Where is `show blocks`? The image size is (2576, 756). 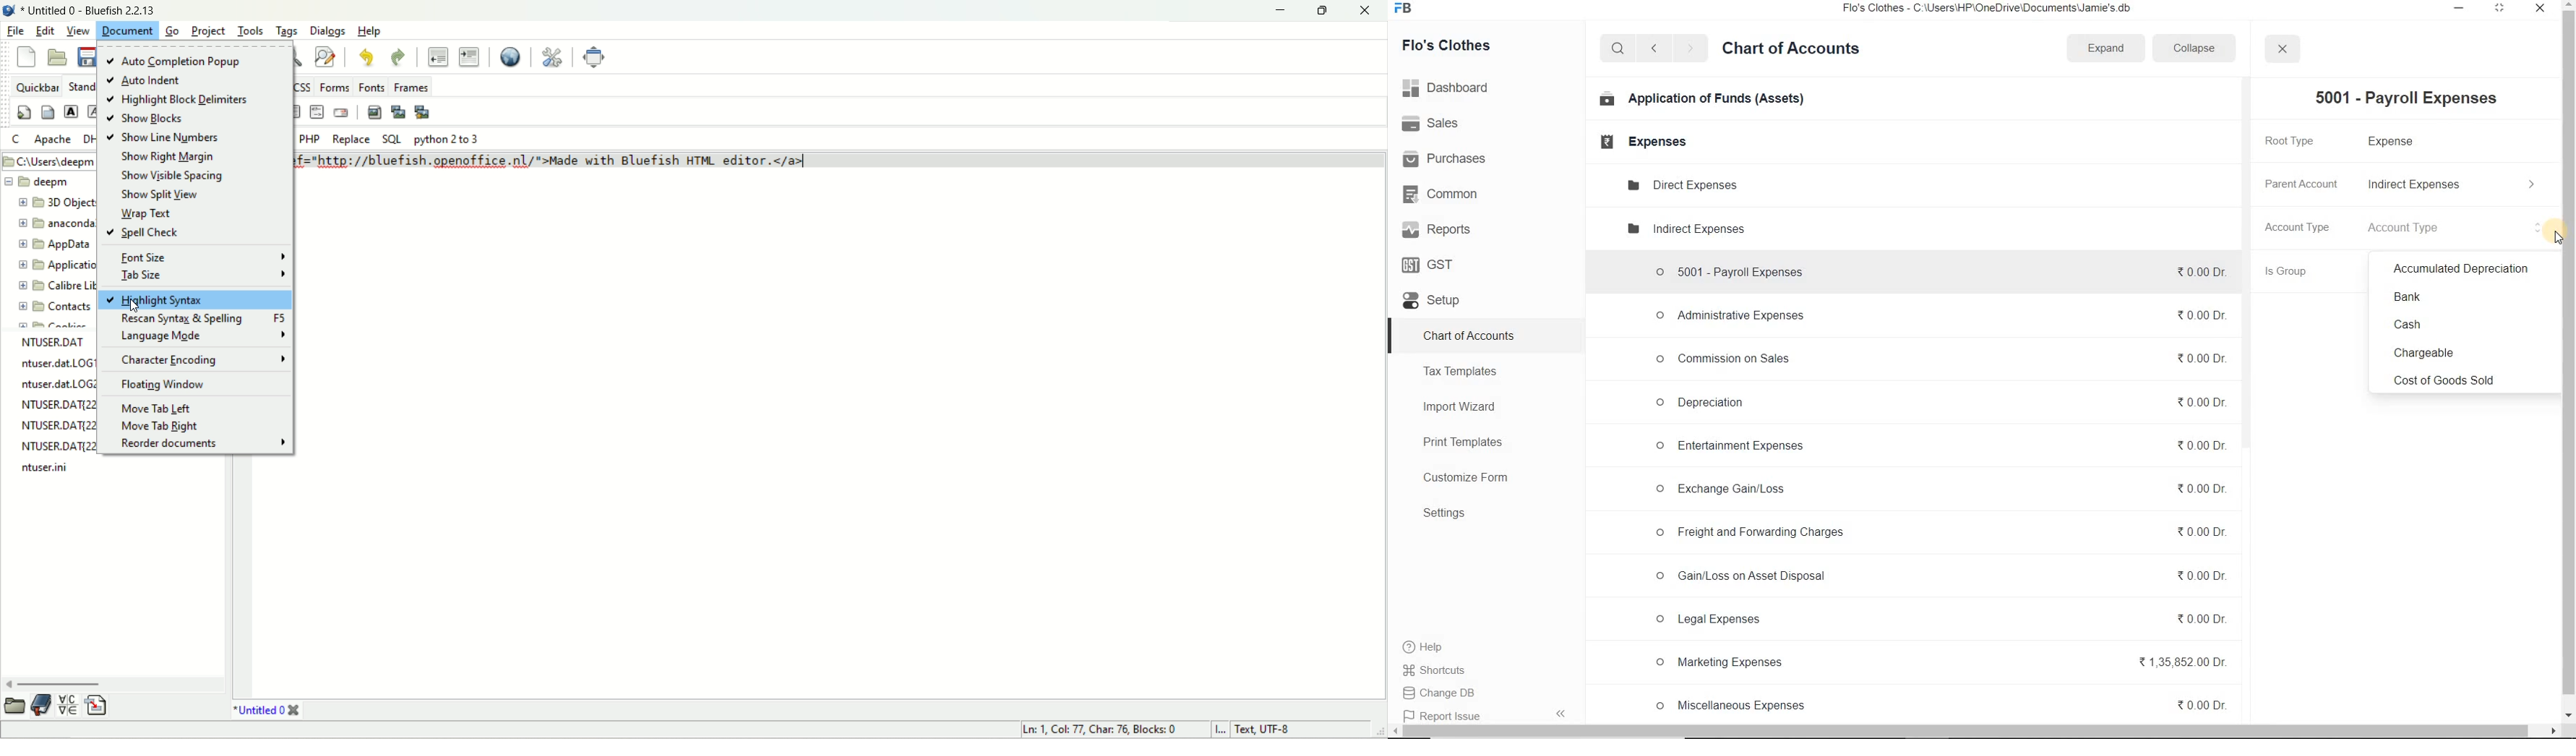 show blocks is located at coordinates (153, 119).